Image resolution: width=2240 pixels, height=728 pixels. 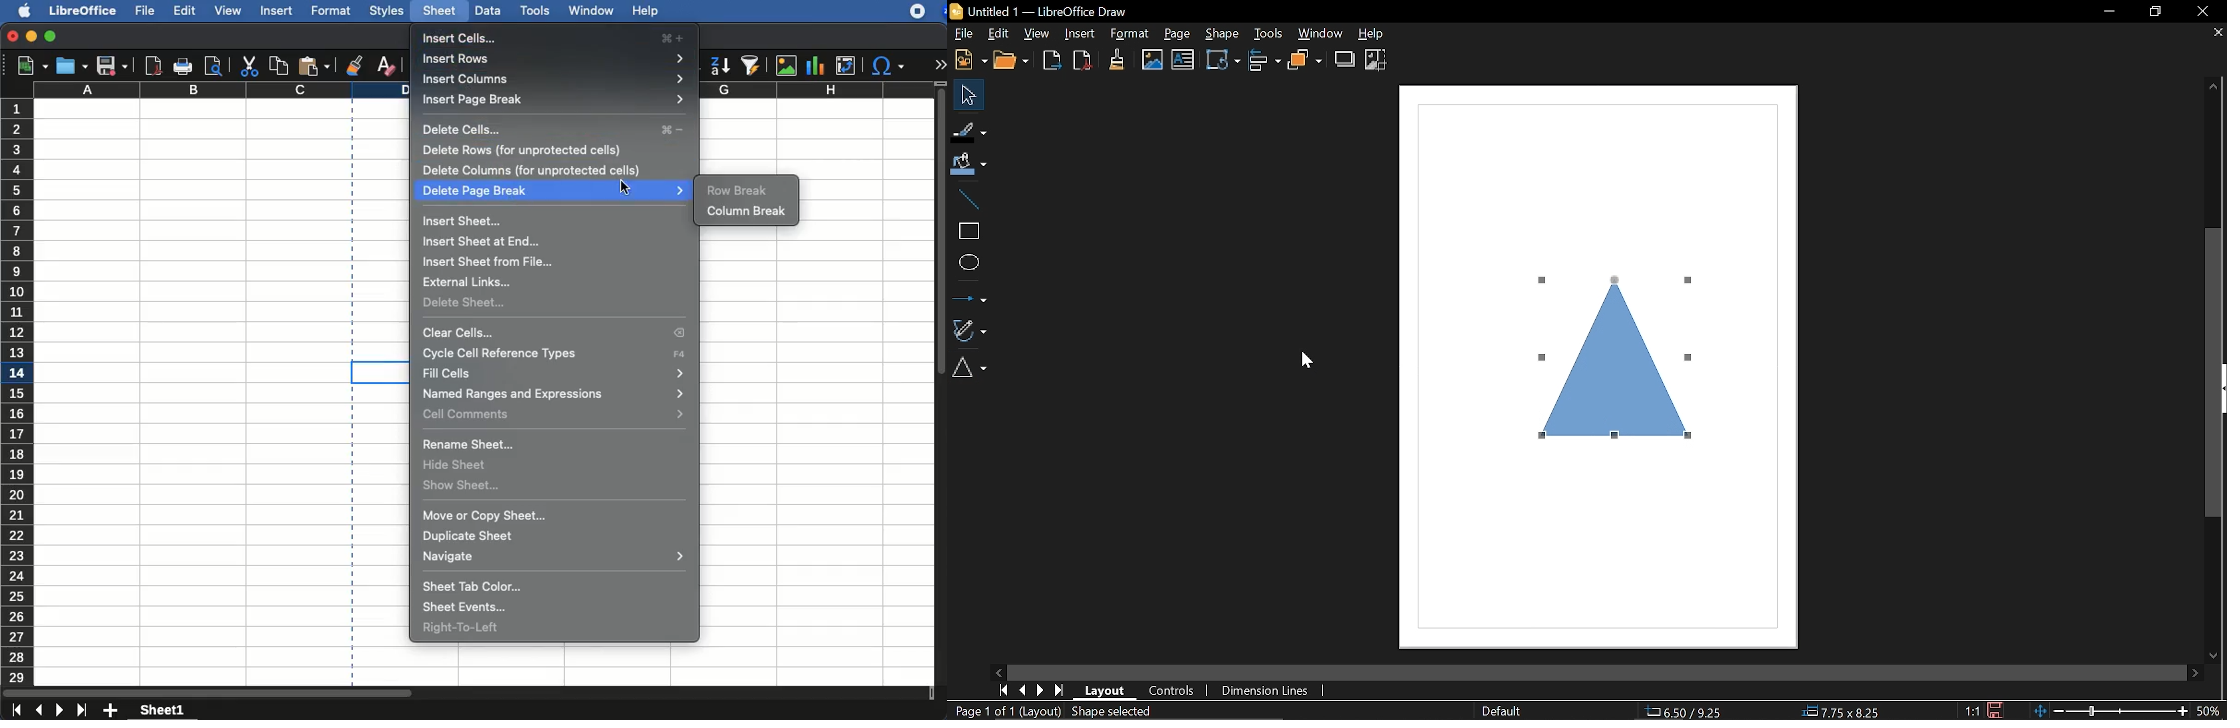 What do you see at coordinates (646, 11) in the screenshot?
I see `help` at bounding box center [646, 11].